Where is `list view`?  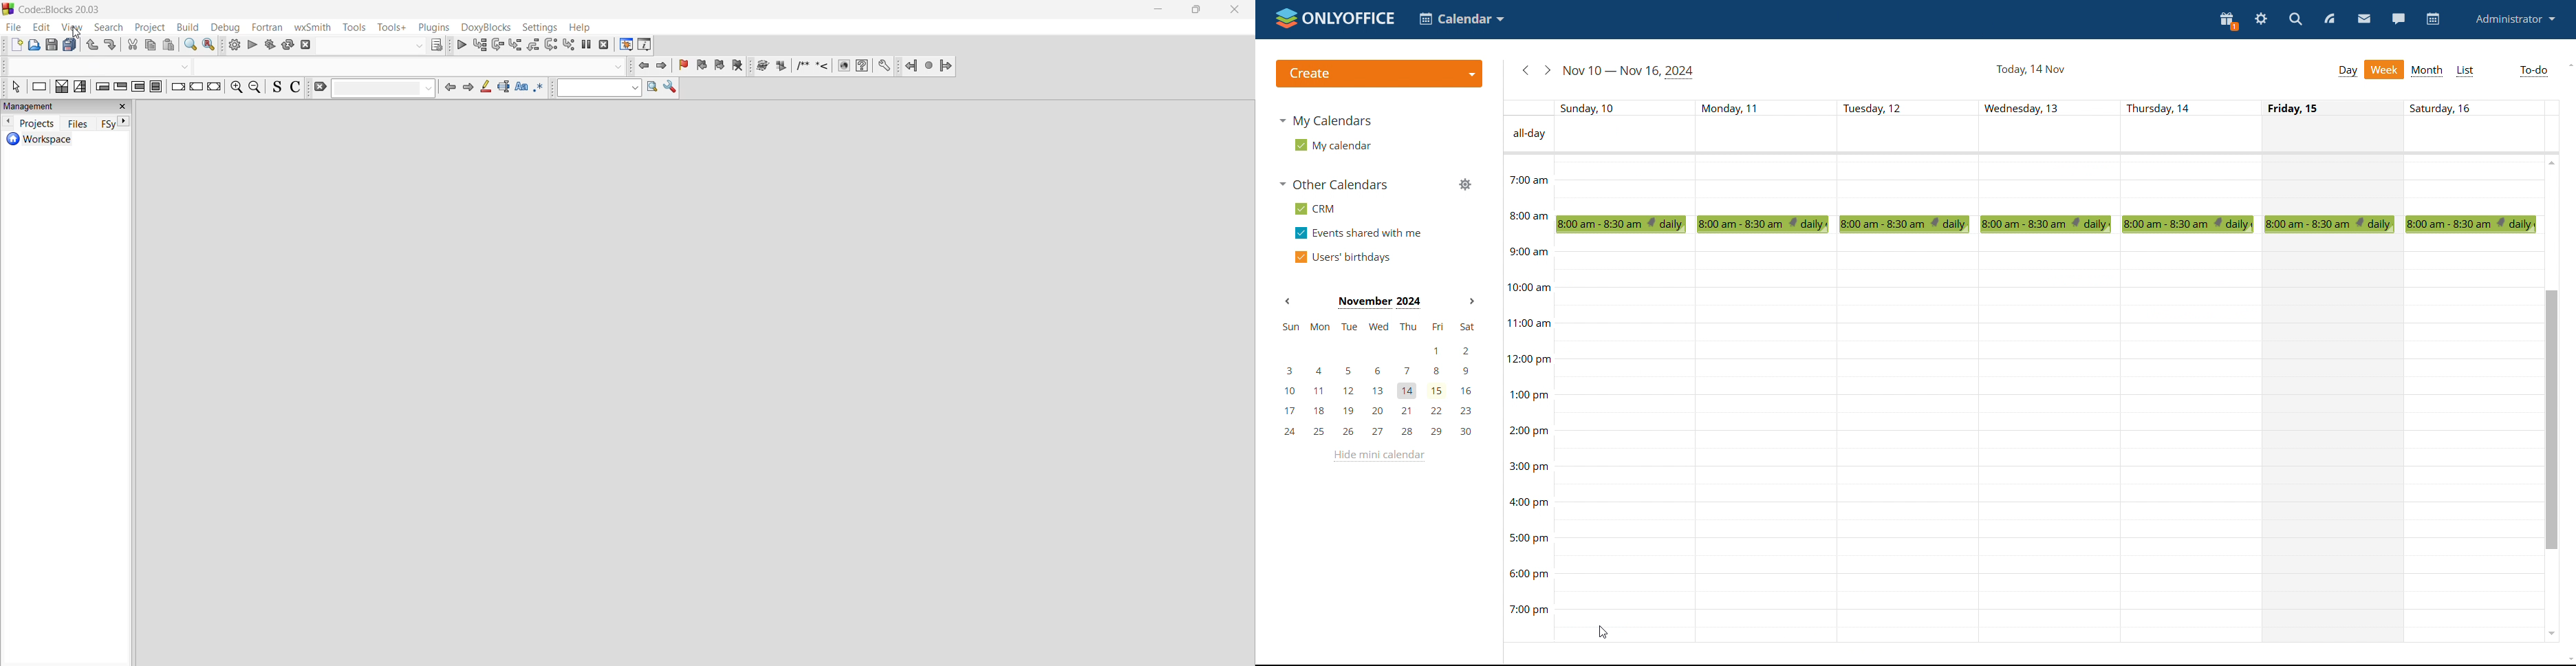 list view is located at coordinates (2466, 72).